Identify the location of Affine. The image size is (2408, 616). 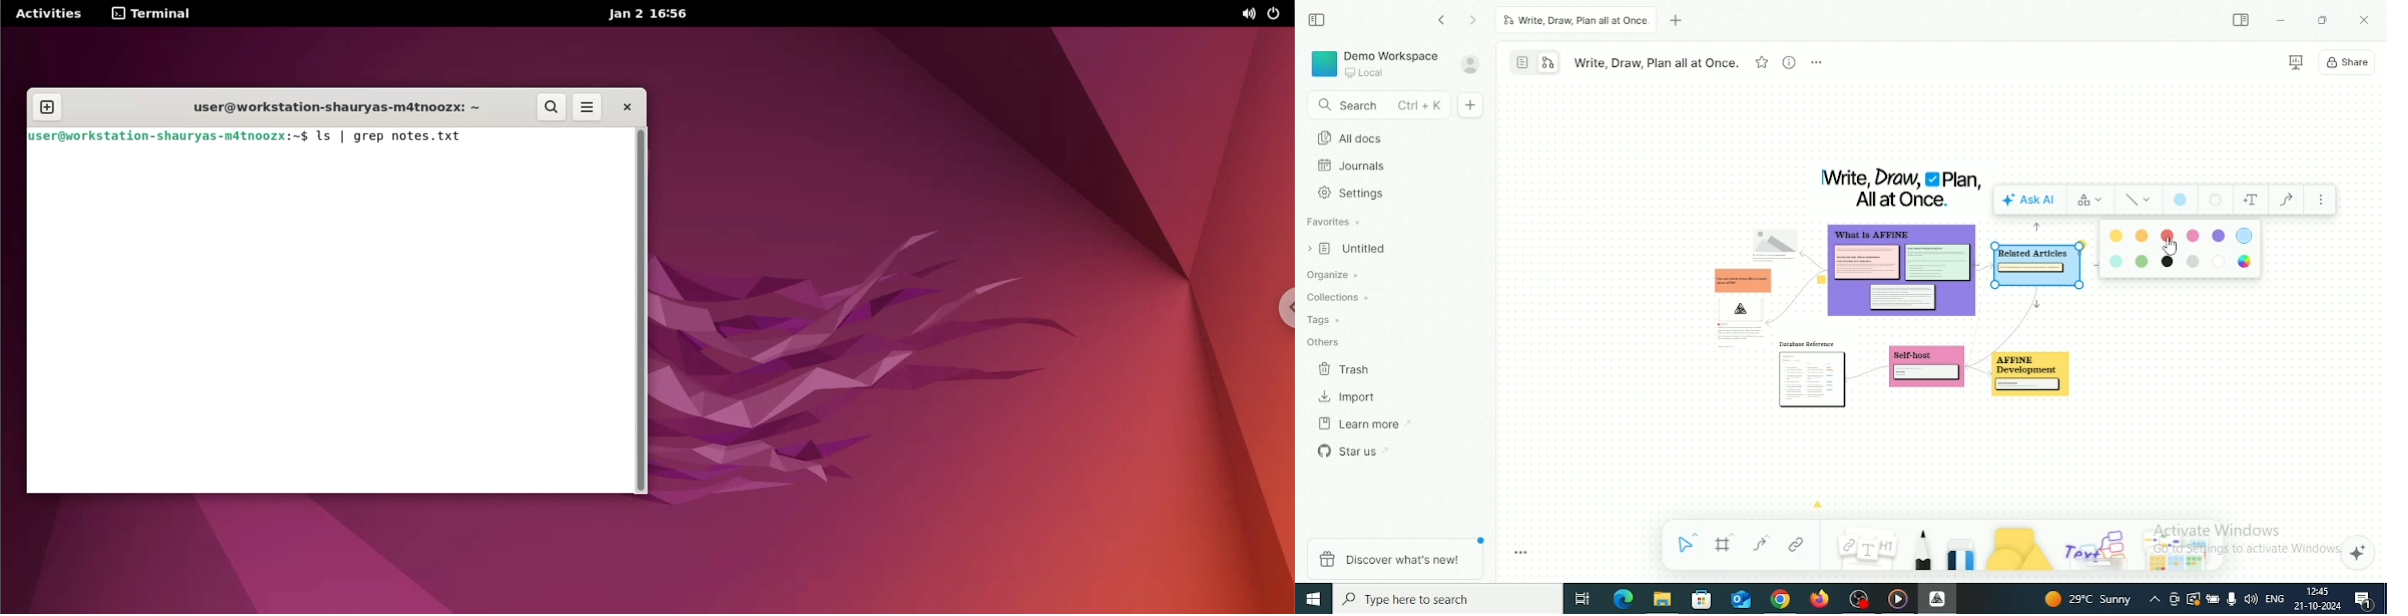
(1937, 598).